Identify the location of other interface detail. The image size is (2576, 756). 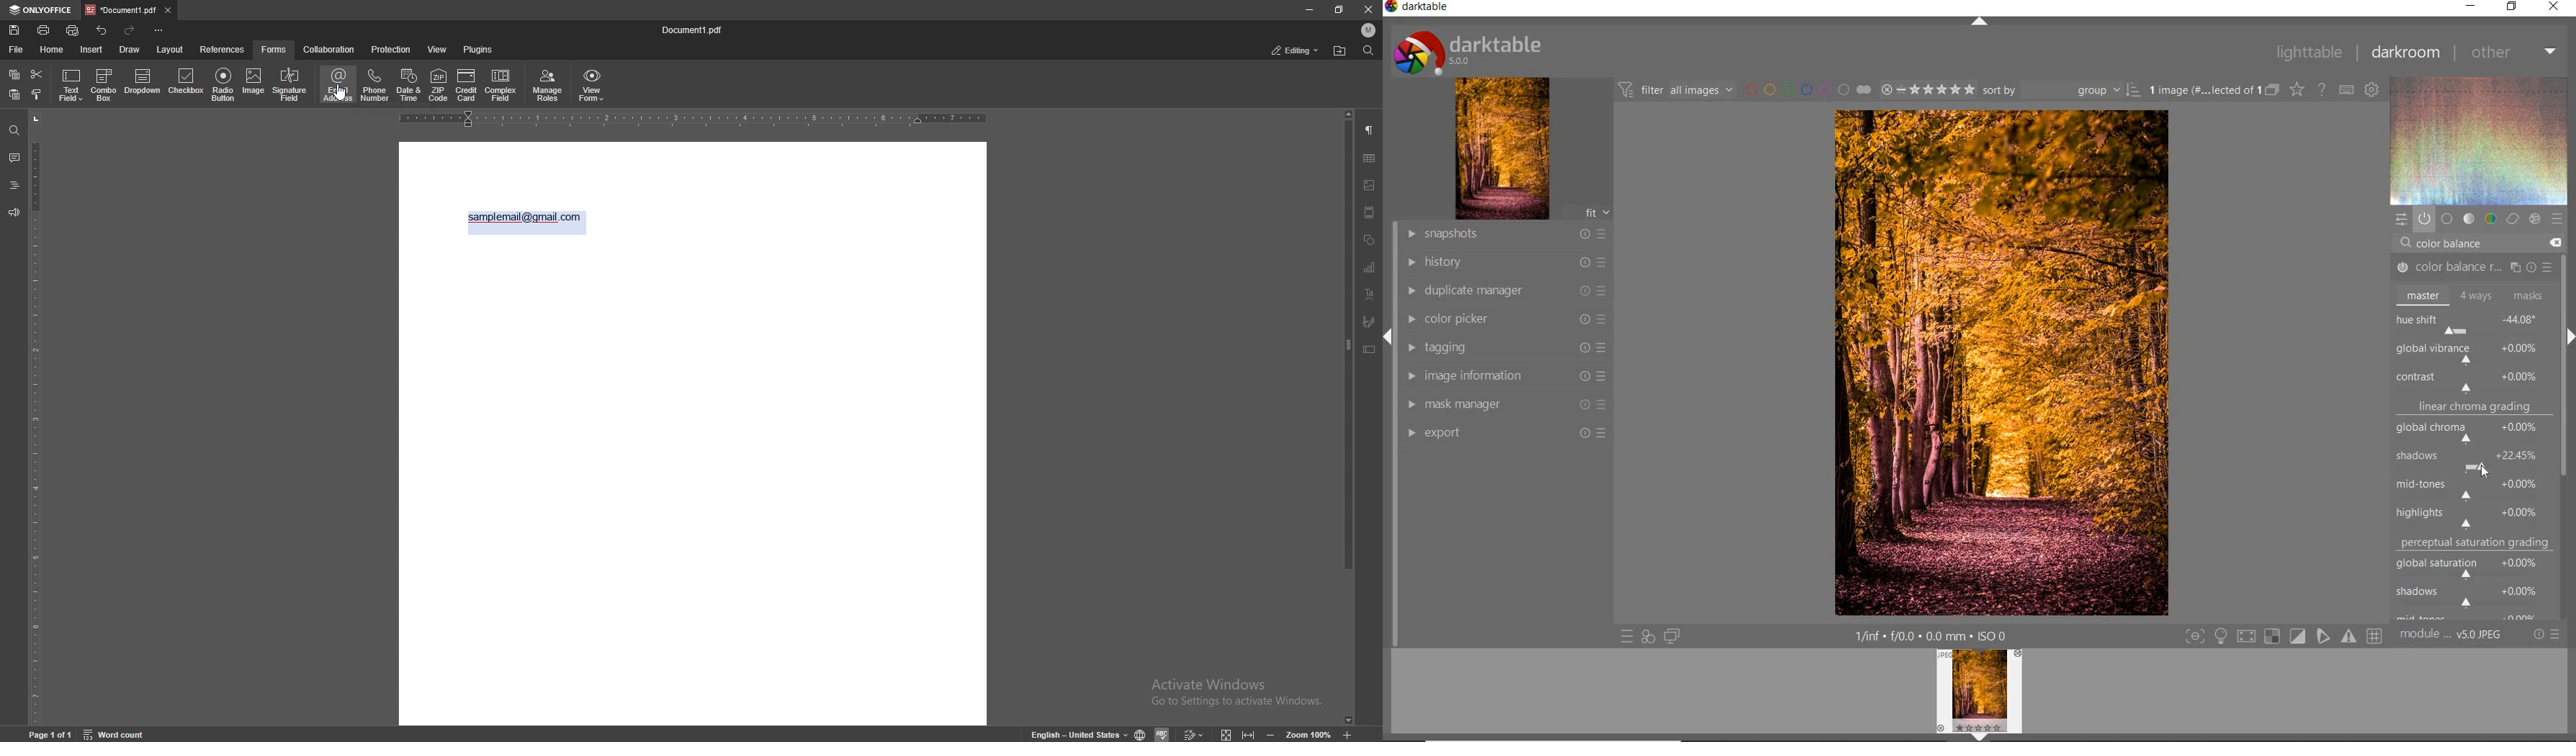
(1933, 636).